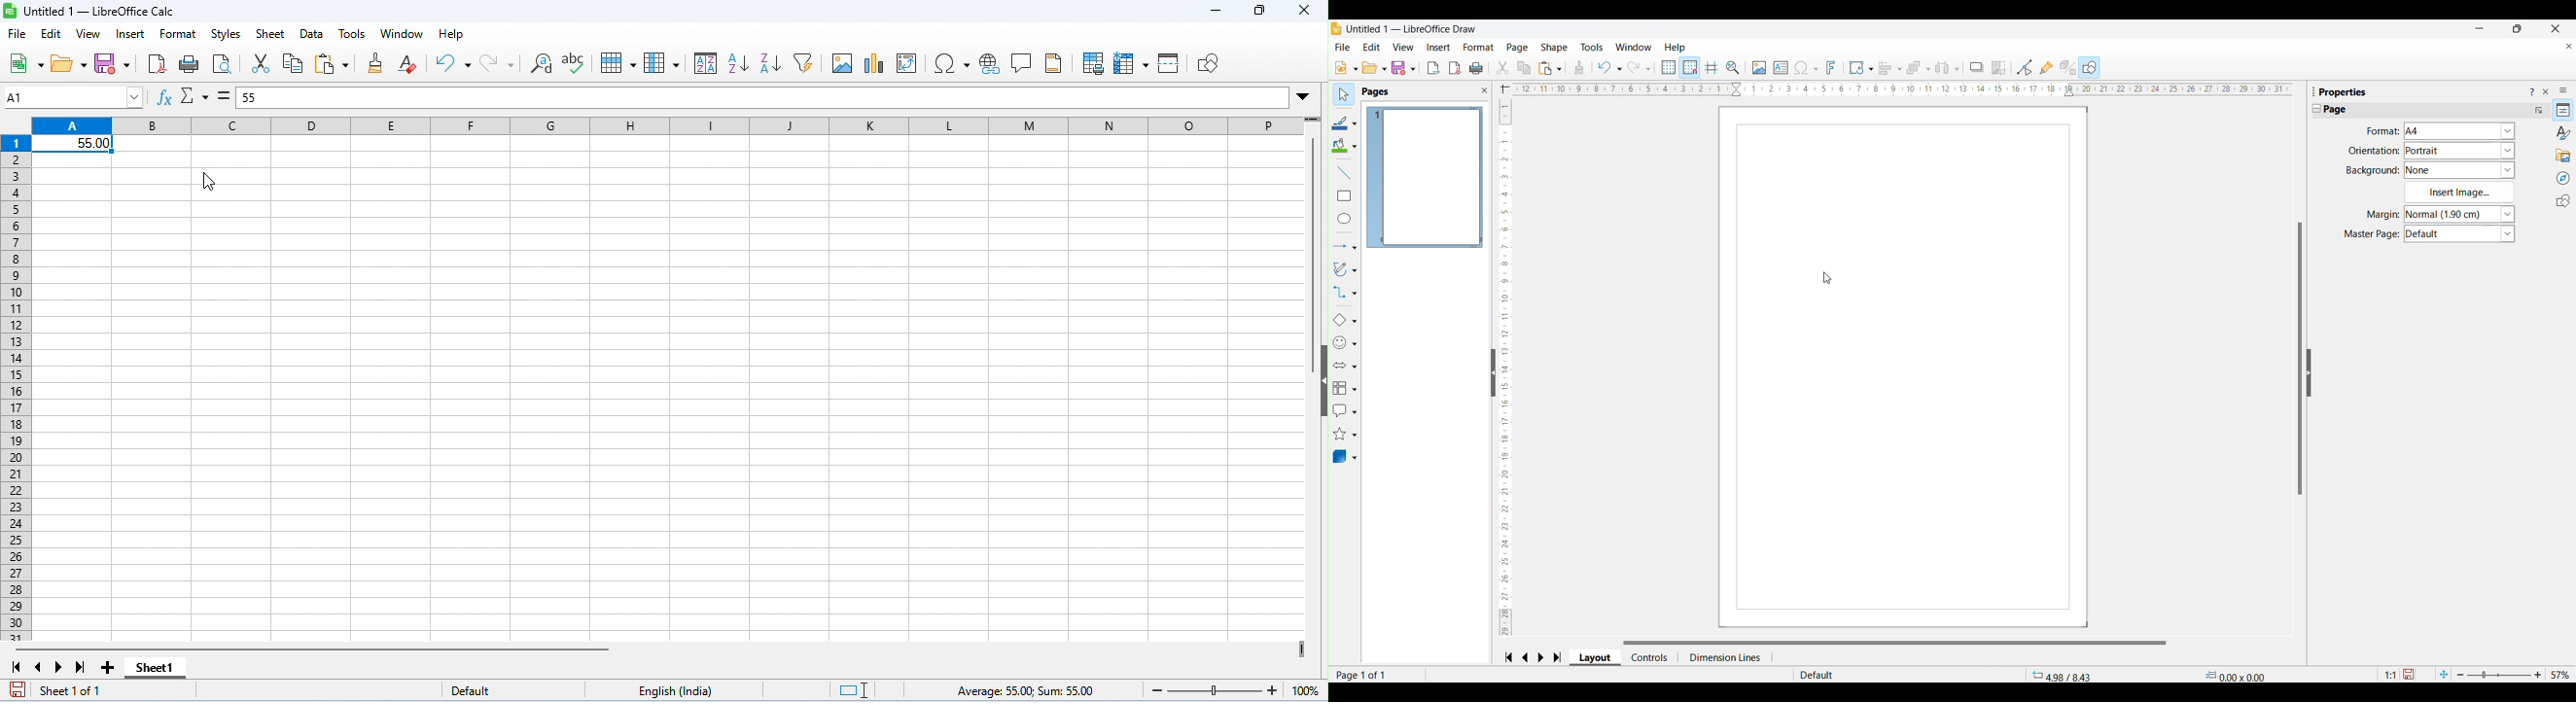  What do you see at coordinates (1609, 68) in the screenshot?
I see `Undo` at bounding box center [1609, 68].